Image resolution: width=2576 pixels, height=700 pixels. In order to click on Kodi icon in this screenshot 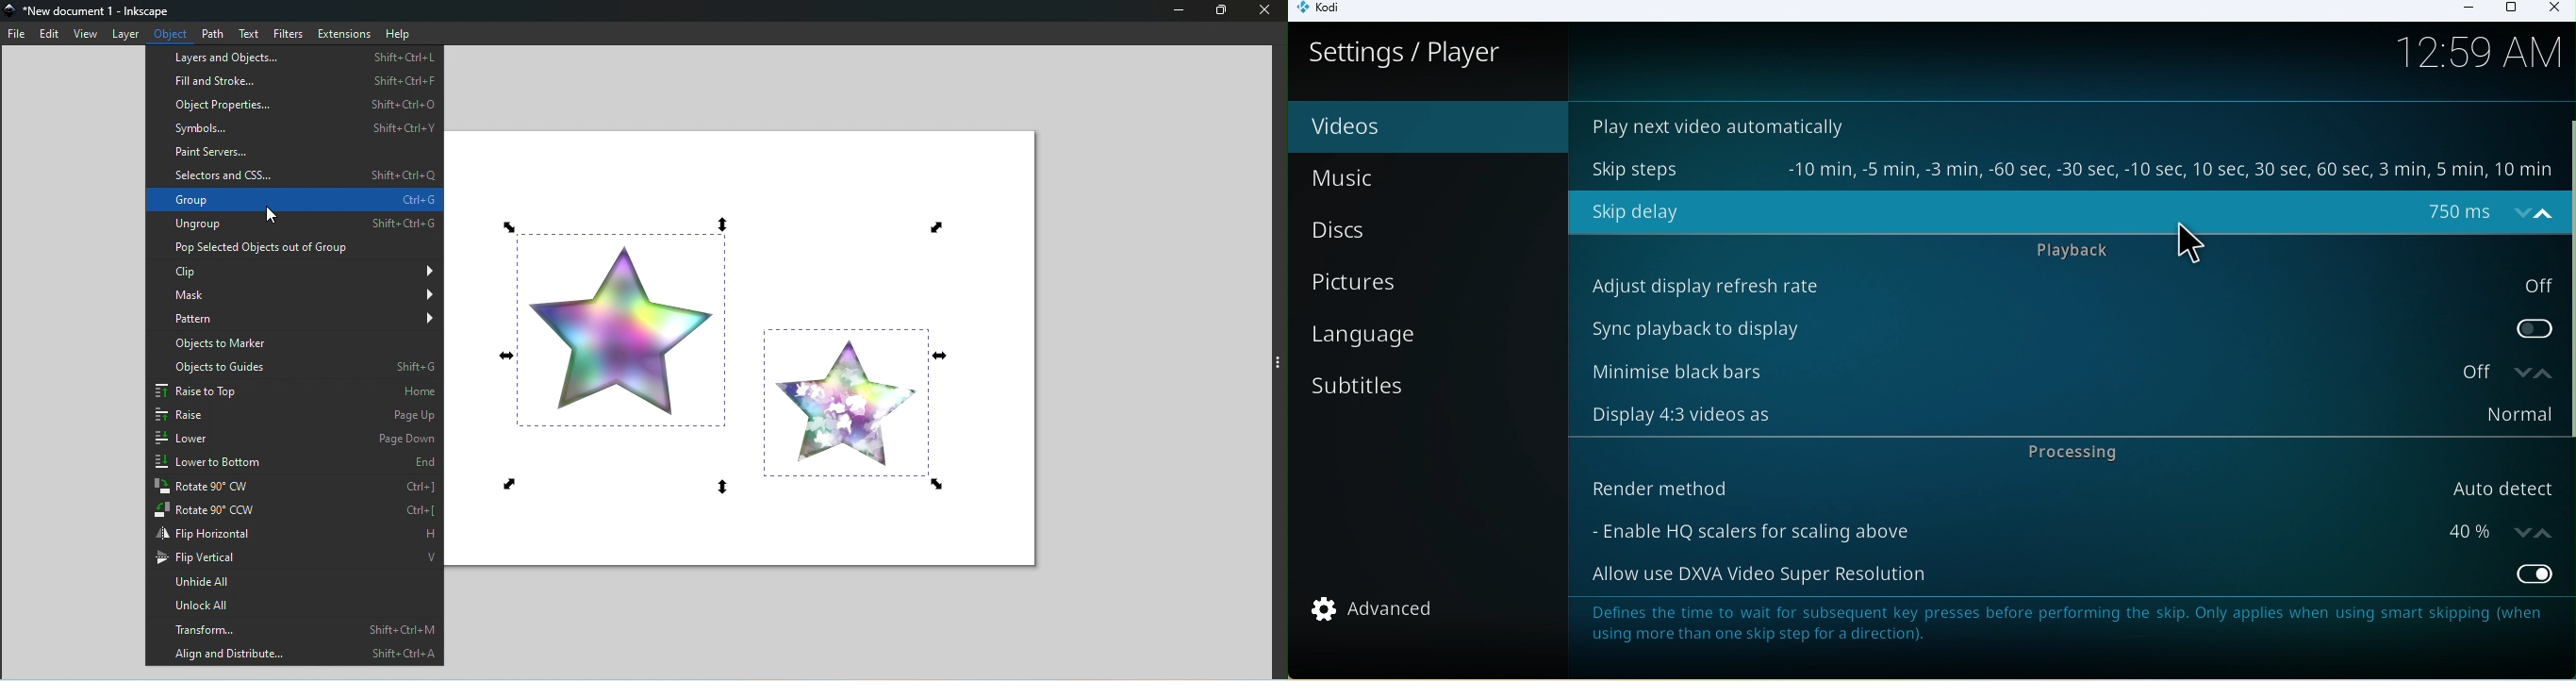, I will do `click(1327, 11)`.